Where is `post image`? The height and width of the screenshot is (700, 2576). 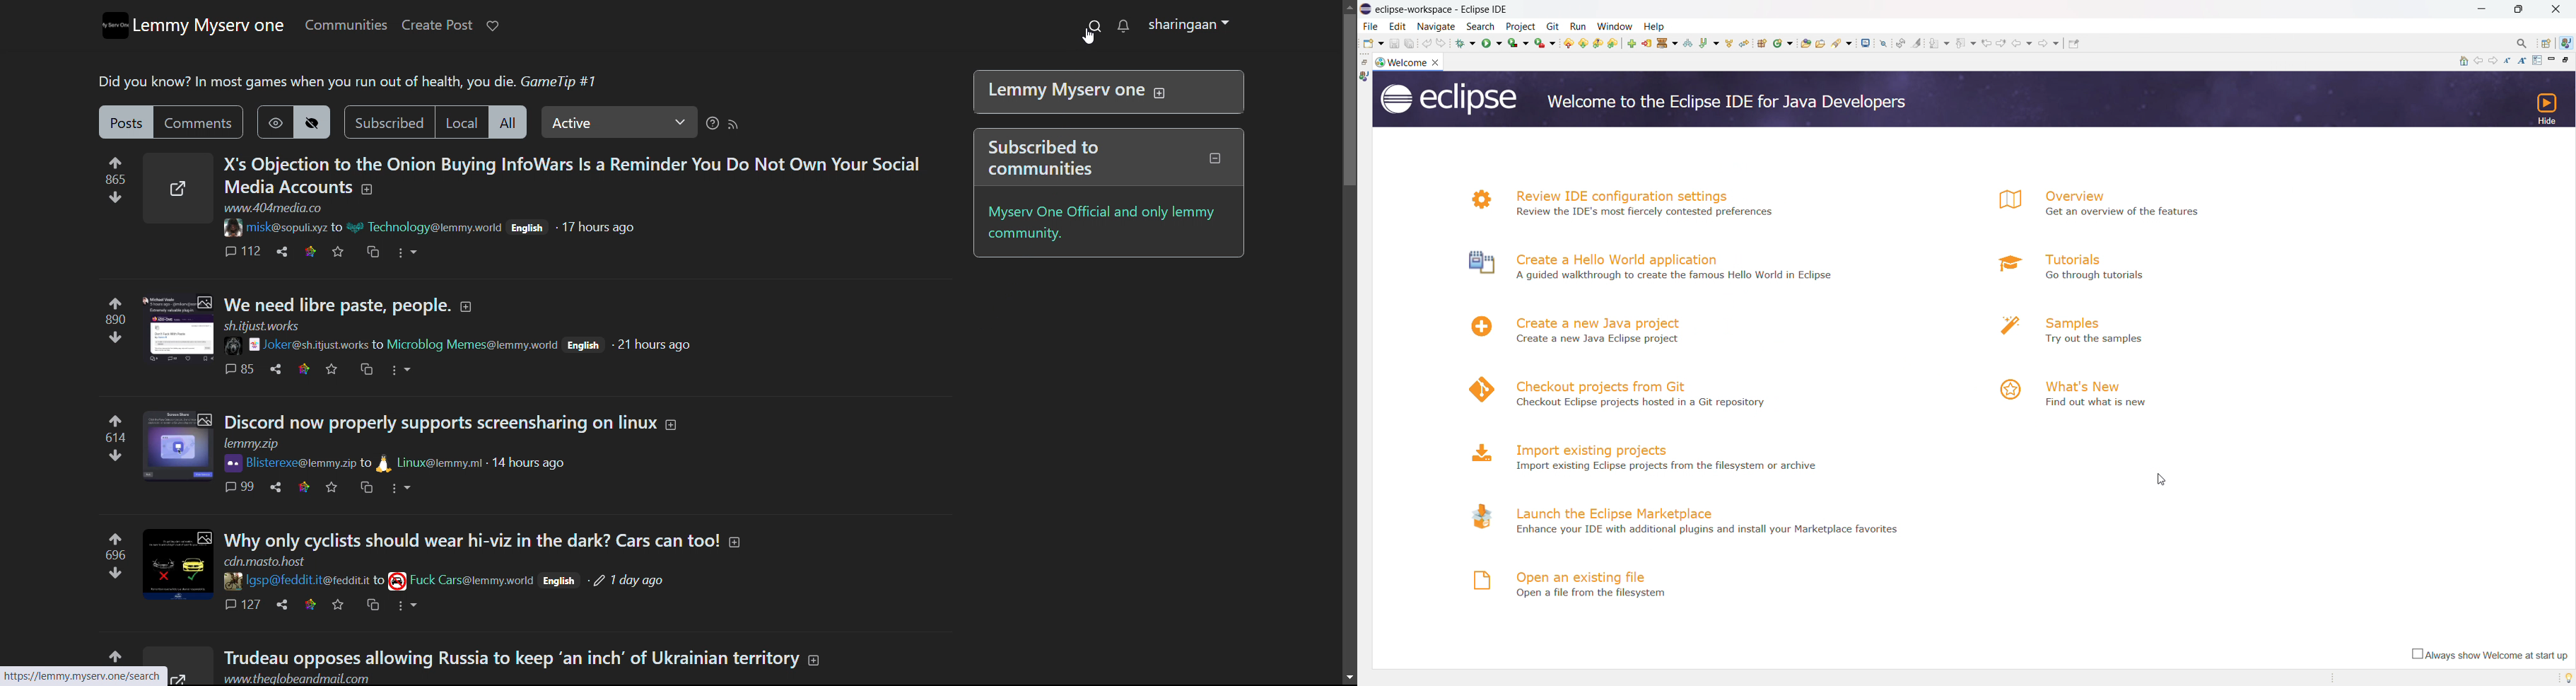 post image is located at coordinates (169, 446).